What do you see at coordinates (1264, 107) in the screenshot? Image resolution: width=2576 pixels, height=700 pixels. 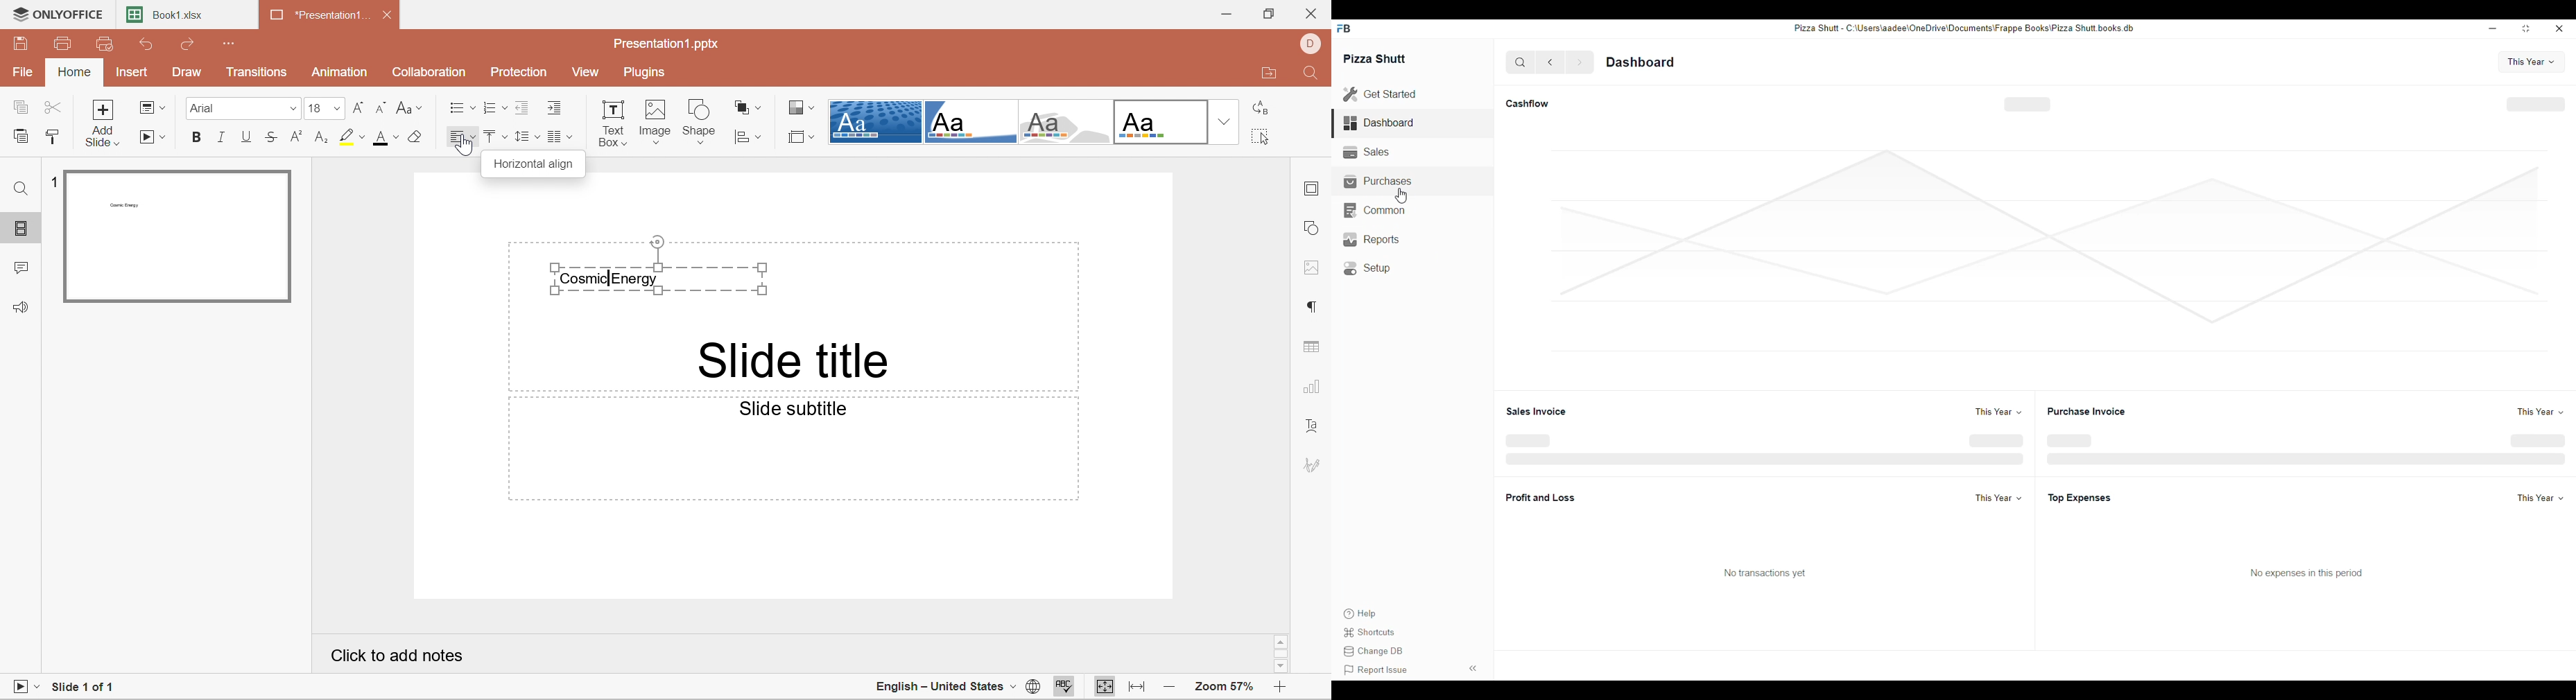 I see `Replace` at bounding box center [1264, 107].